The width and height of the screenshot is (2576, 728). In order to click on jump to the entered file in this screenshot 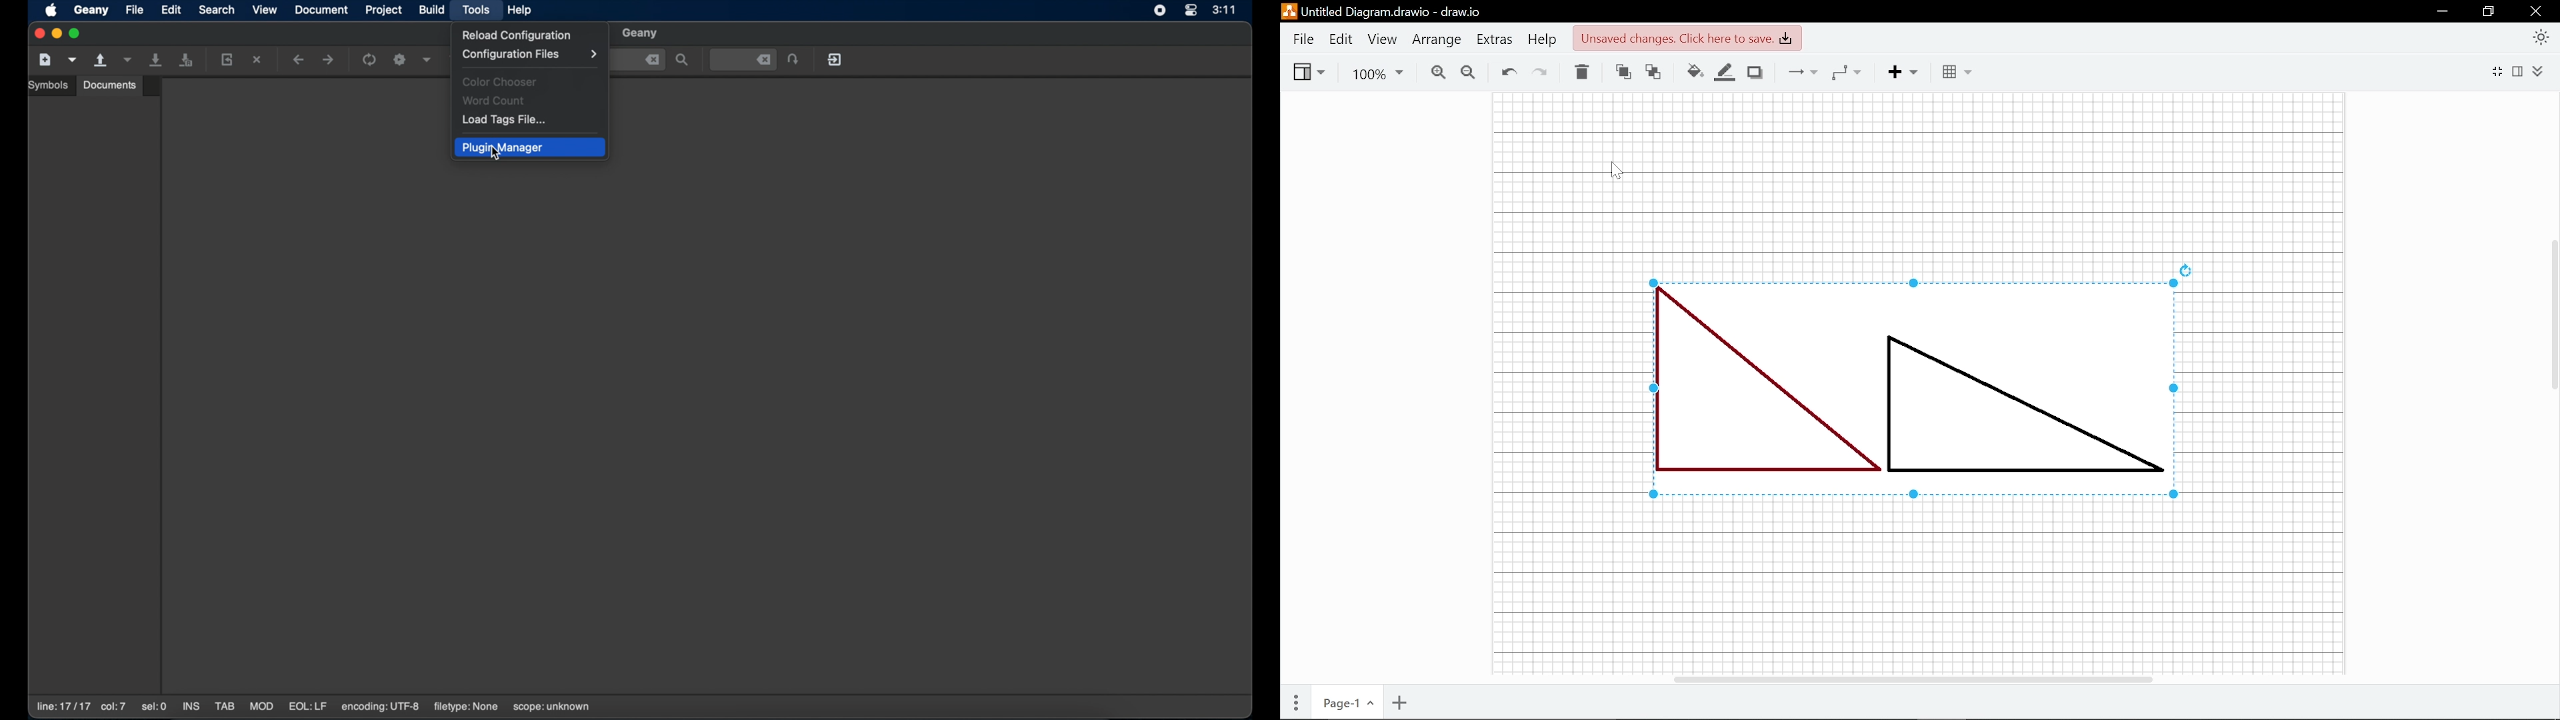, I will do `click(794, 60)`.